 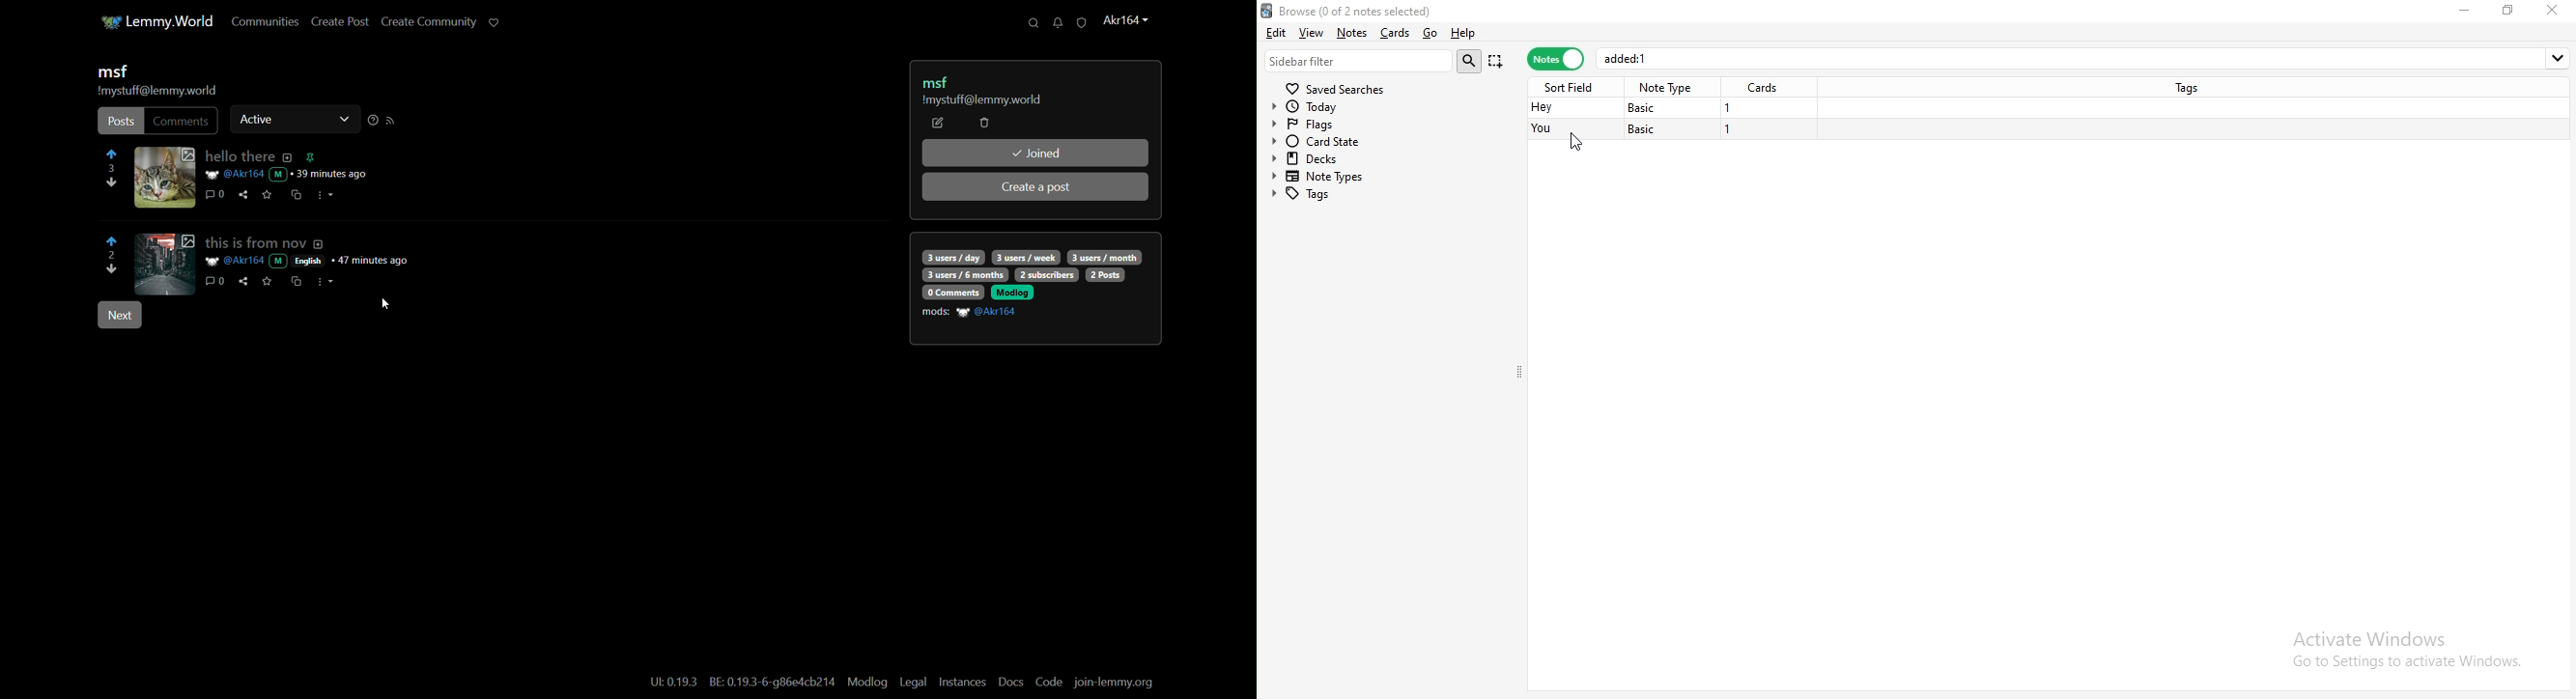 What do you see at coordinates (371, 121) in the screenshot?
I see `sorting help` at bounding box center [371, 121].